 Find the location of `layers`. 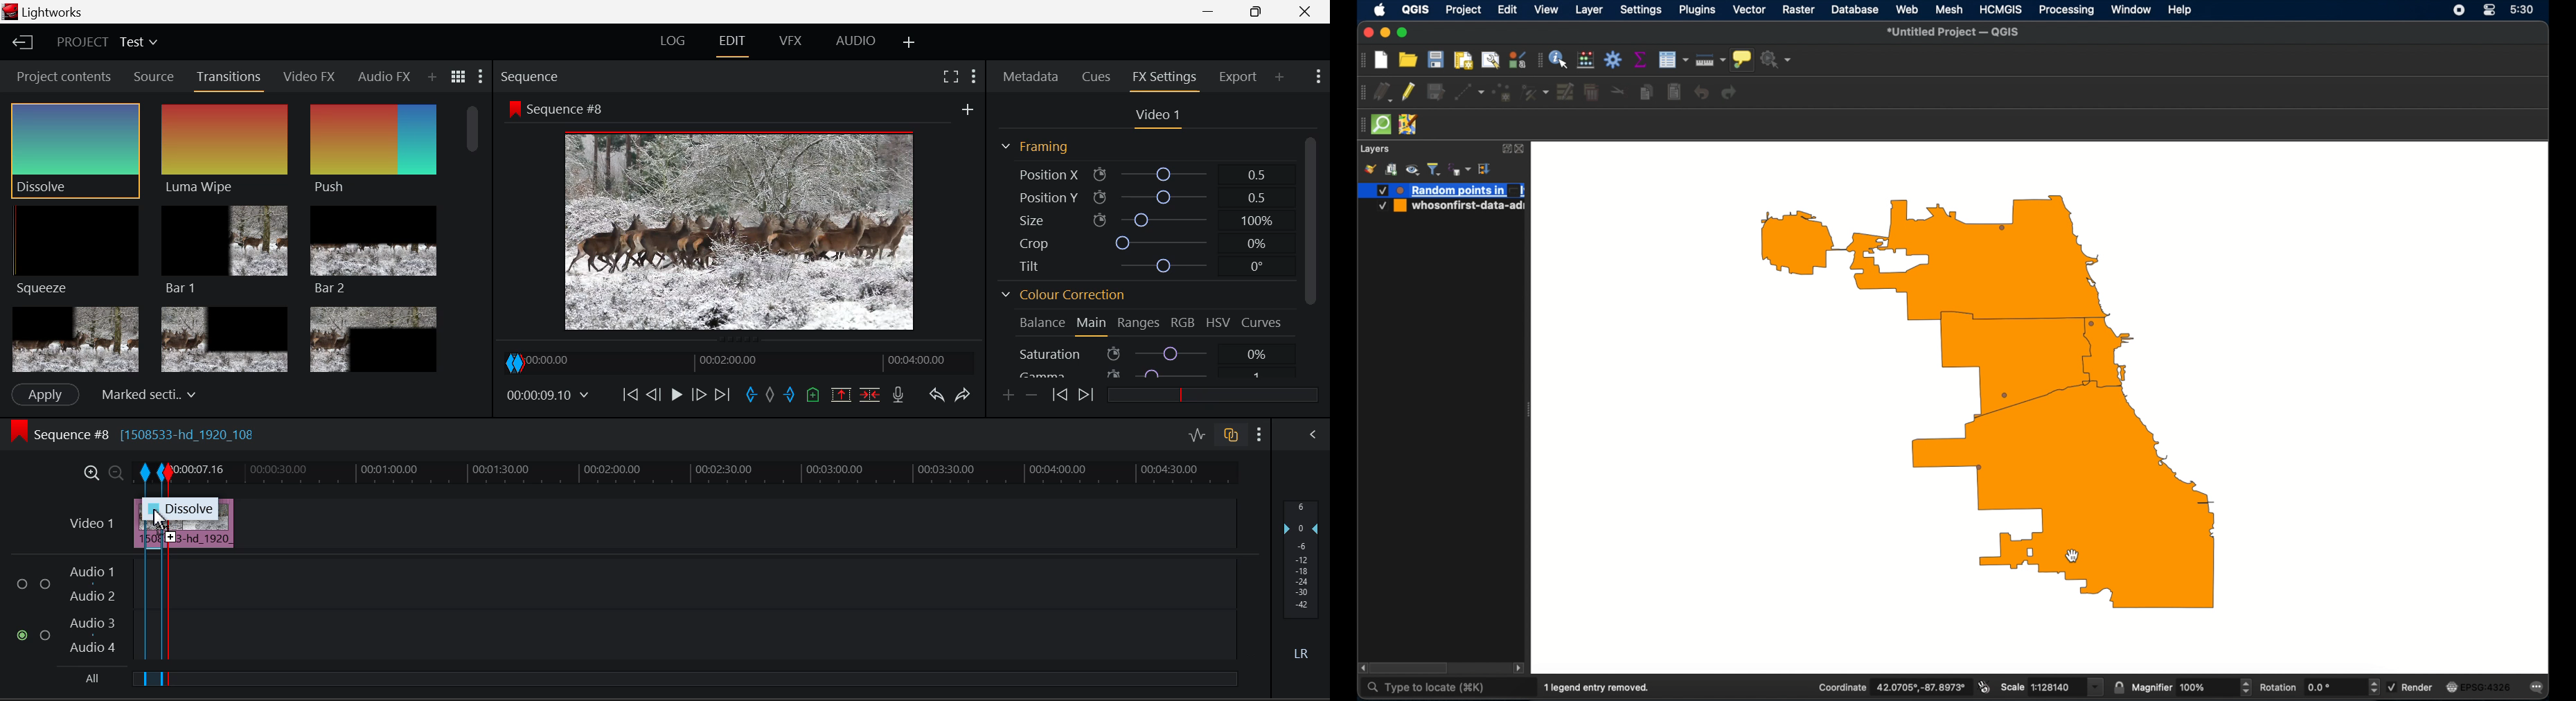

layers is located at coordinates (1375, 149).